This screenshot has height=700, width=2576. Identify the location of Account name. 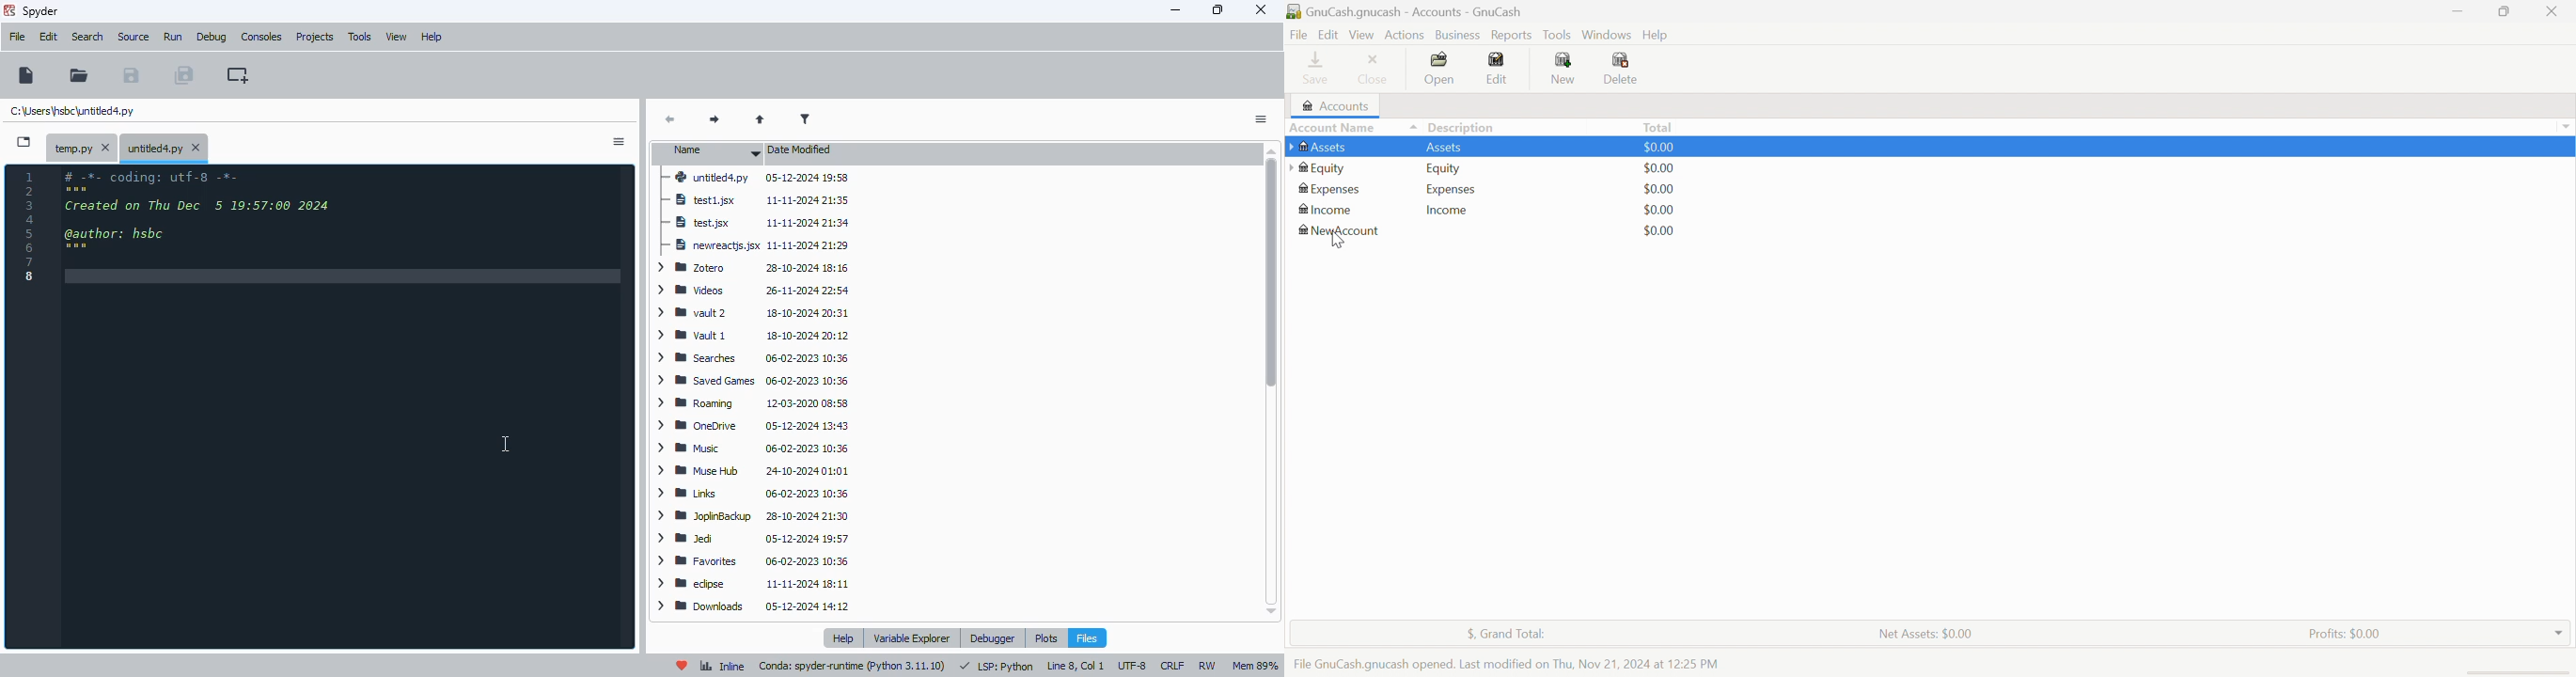
(1352, 127).